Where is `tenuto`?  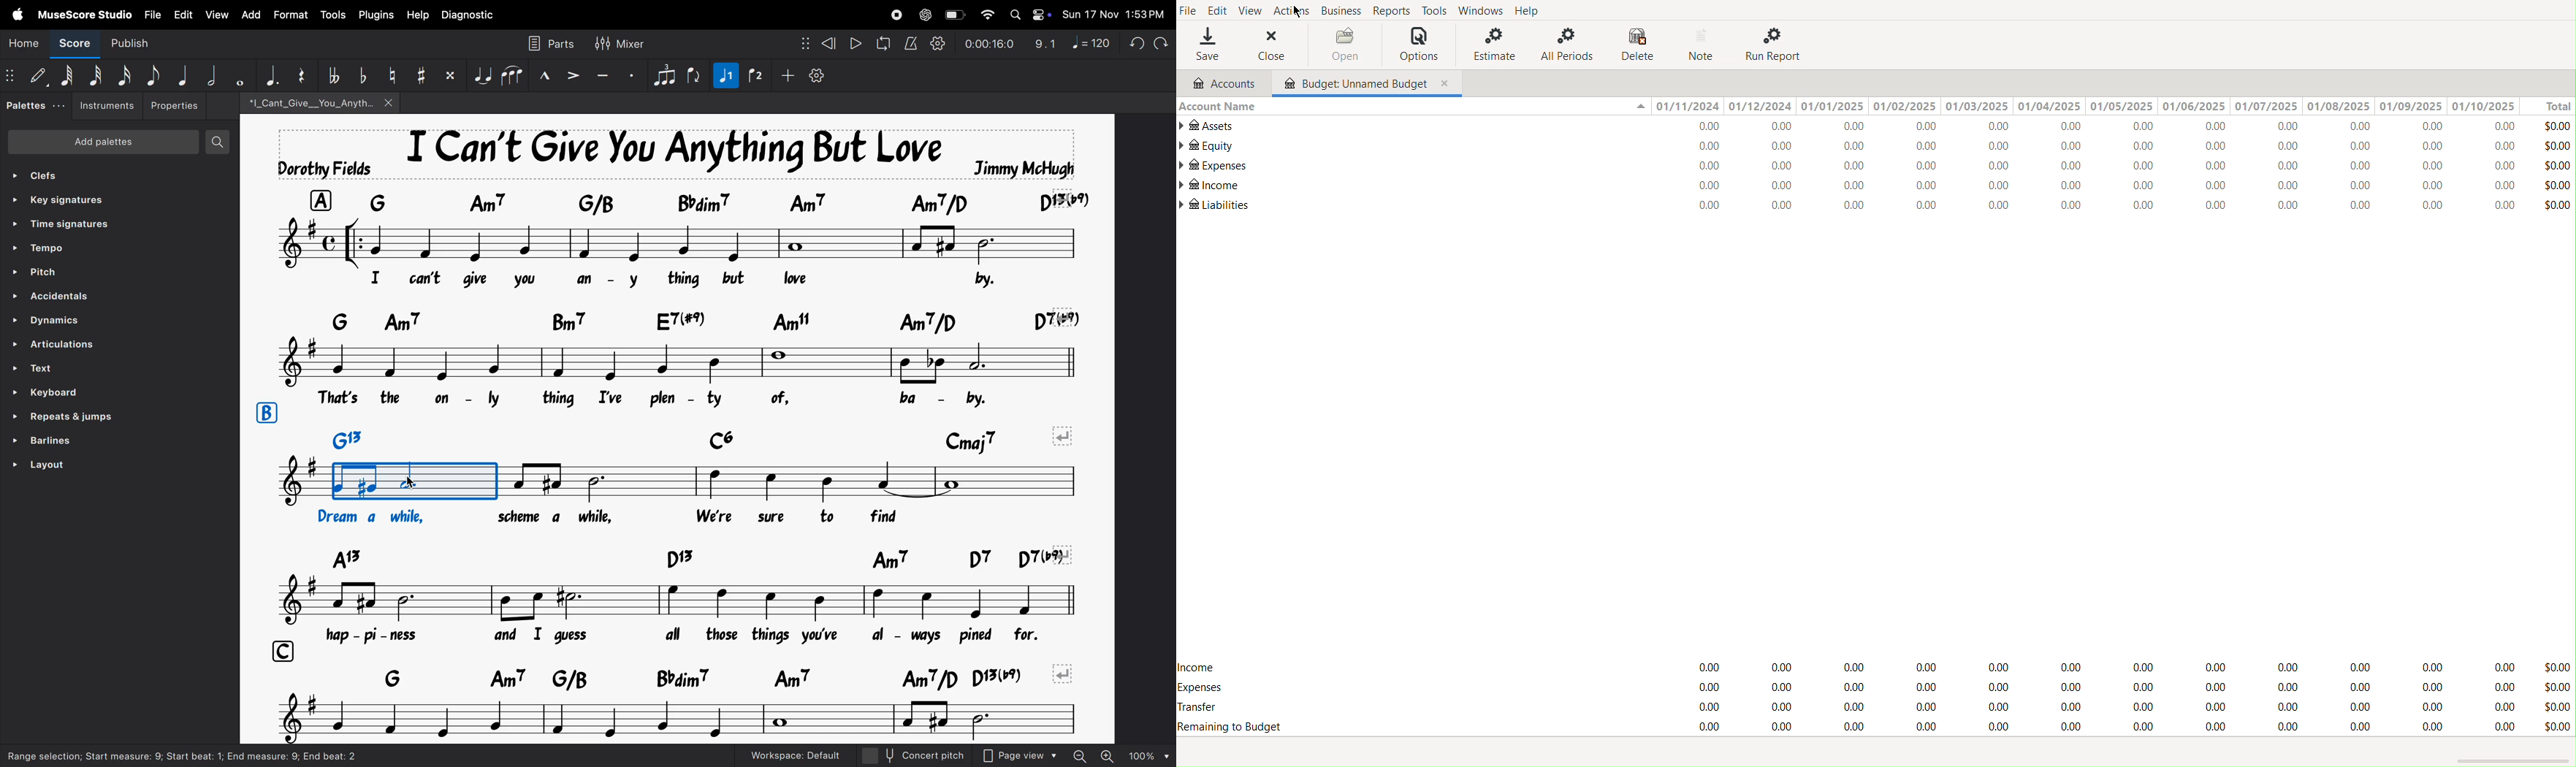 tenuto is located at coordinates (605, 73).